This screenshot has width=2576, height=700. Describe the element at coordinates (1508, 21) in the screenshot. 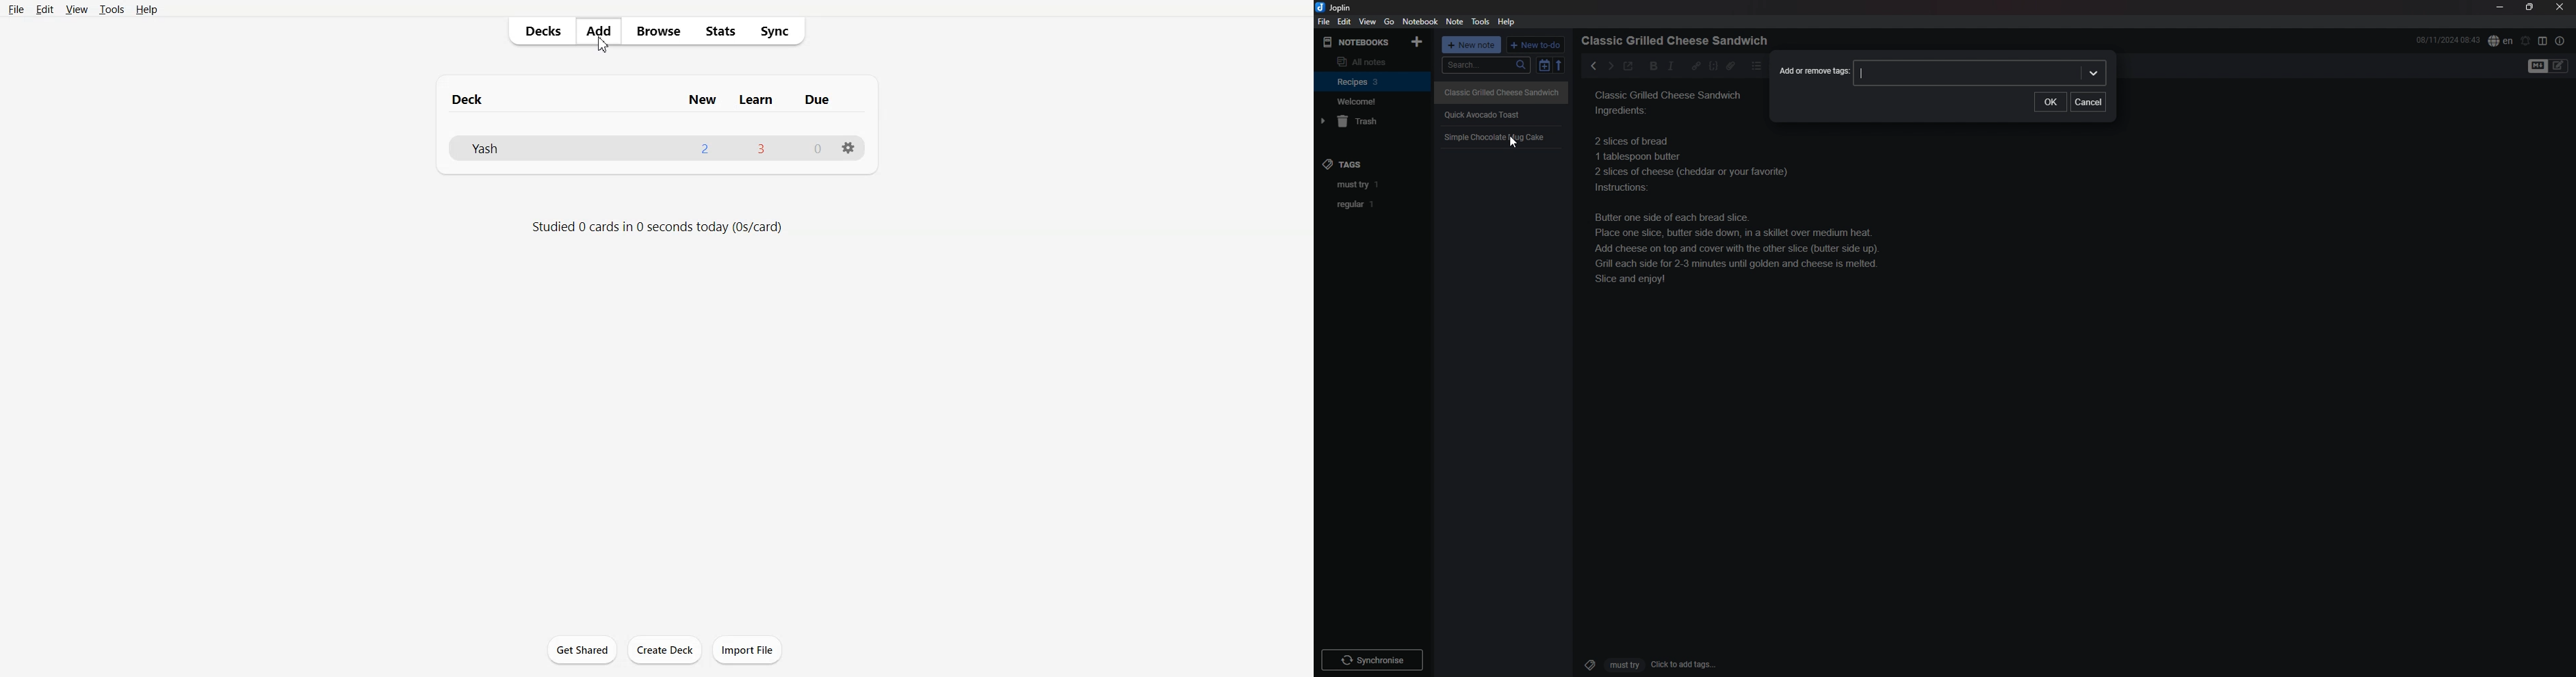

I see `Help` at that location.